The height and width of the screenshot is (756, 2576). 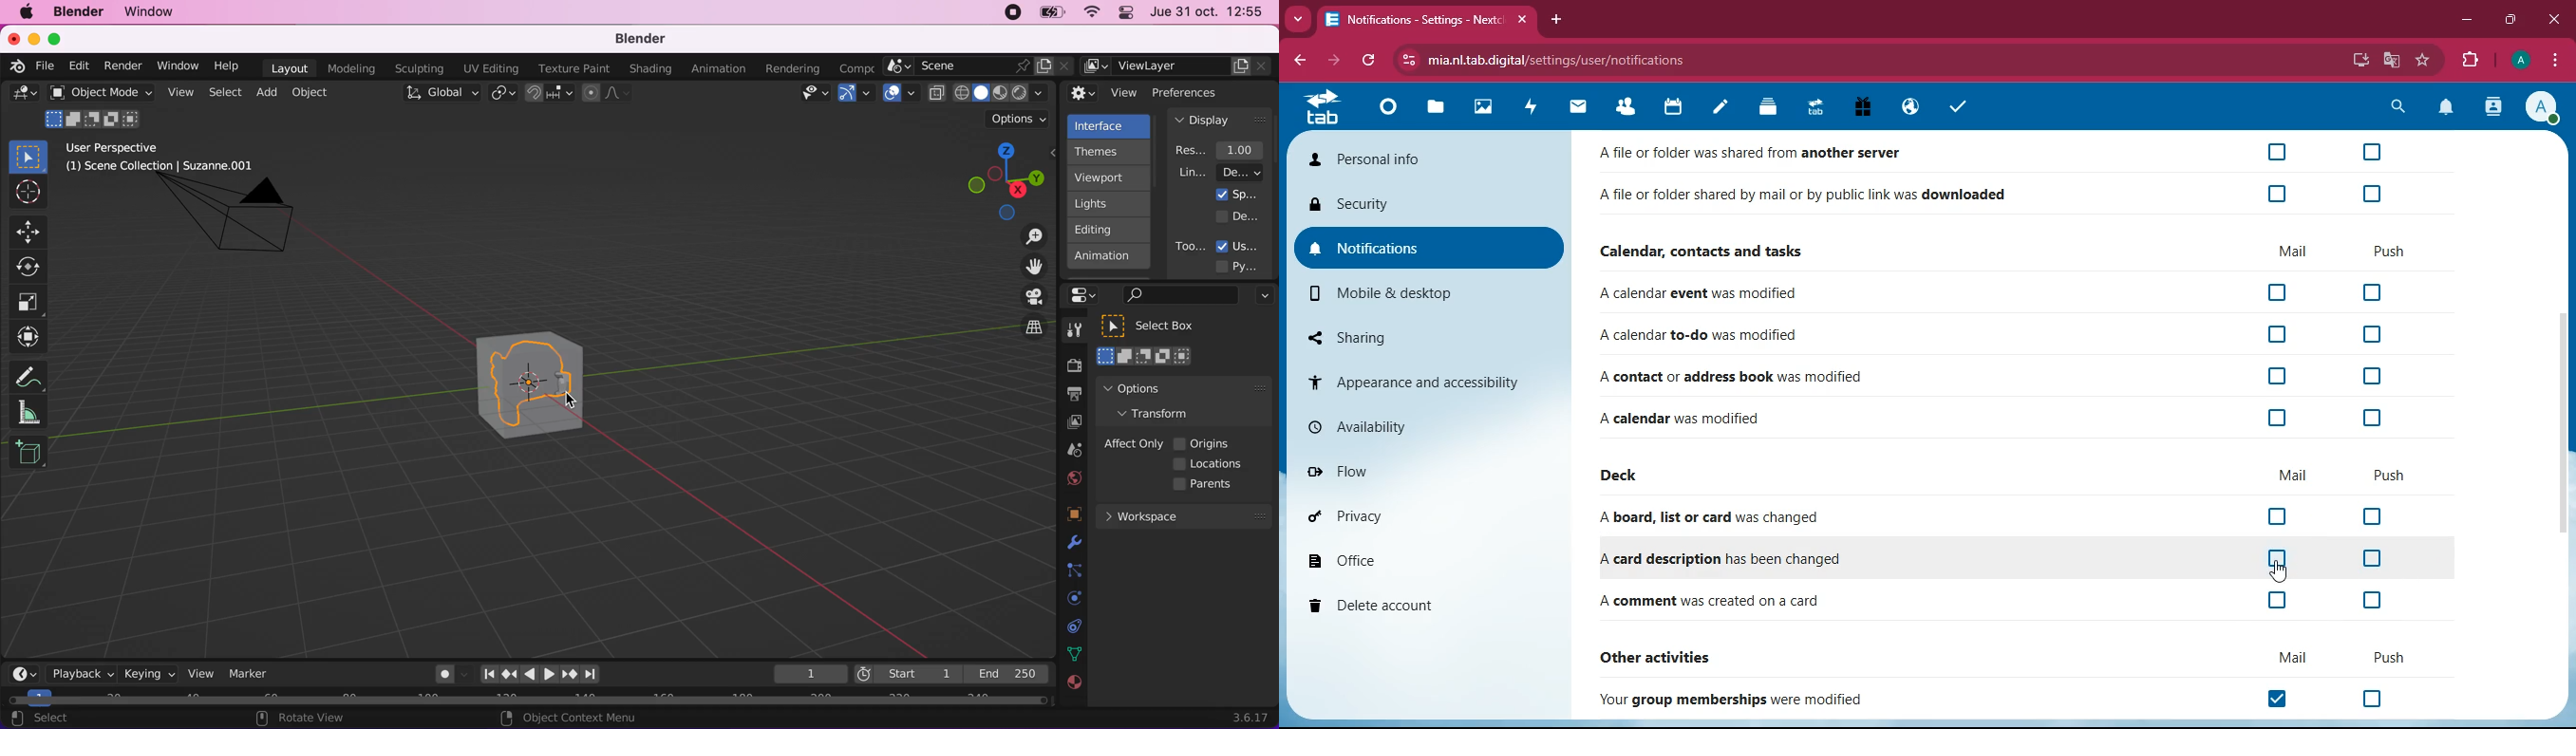 What do you see at coordinates (1369, 62) in the screenshot?
I see `refresh` at bounding box center [1369, 62].